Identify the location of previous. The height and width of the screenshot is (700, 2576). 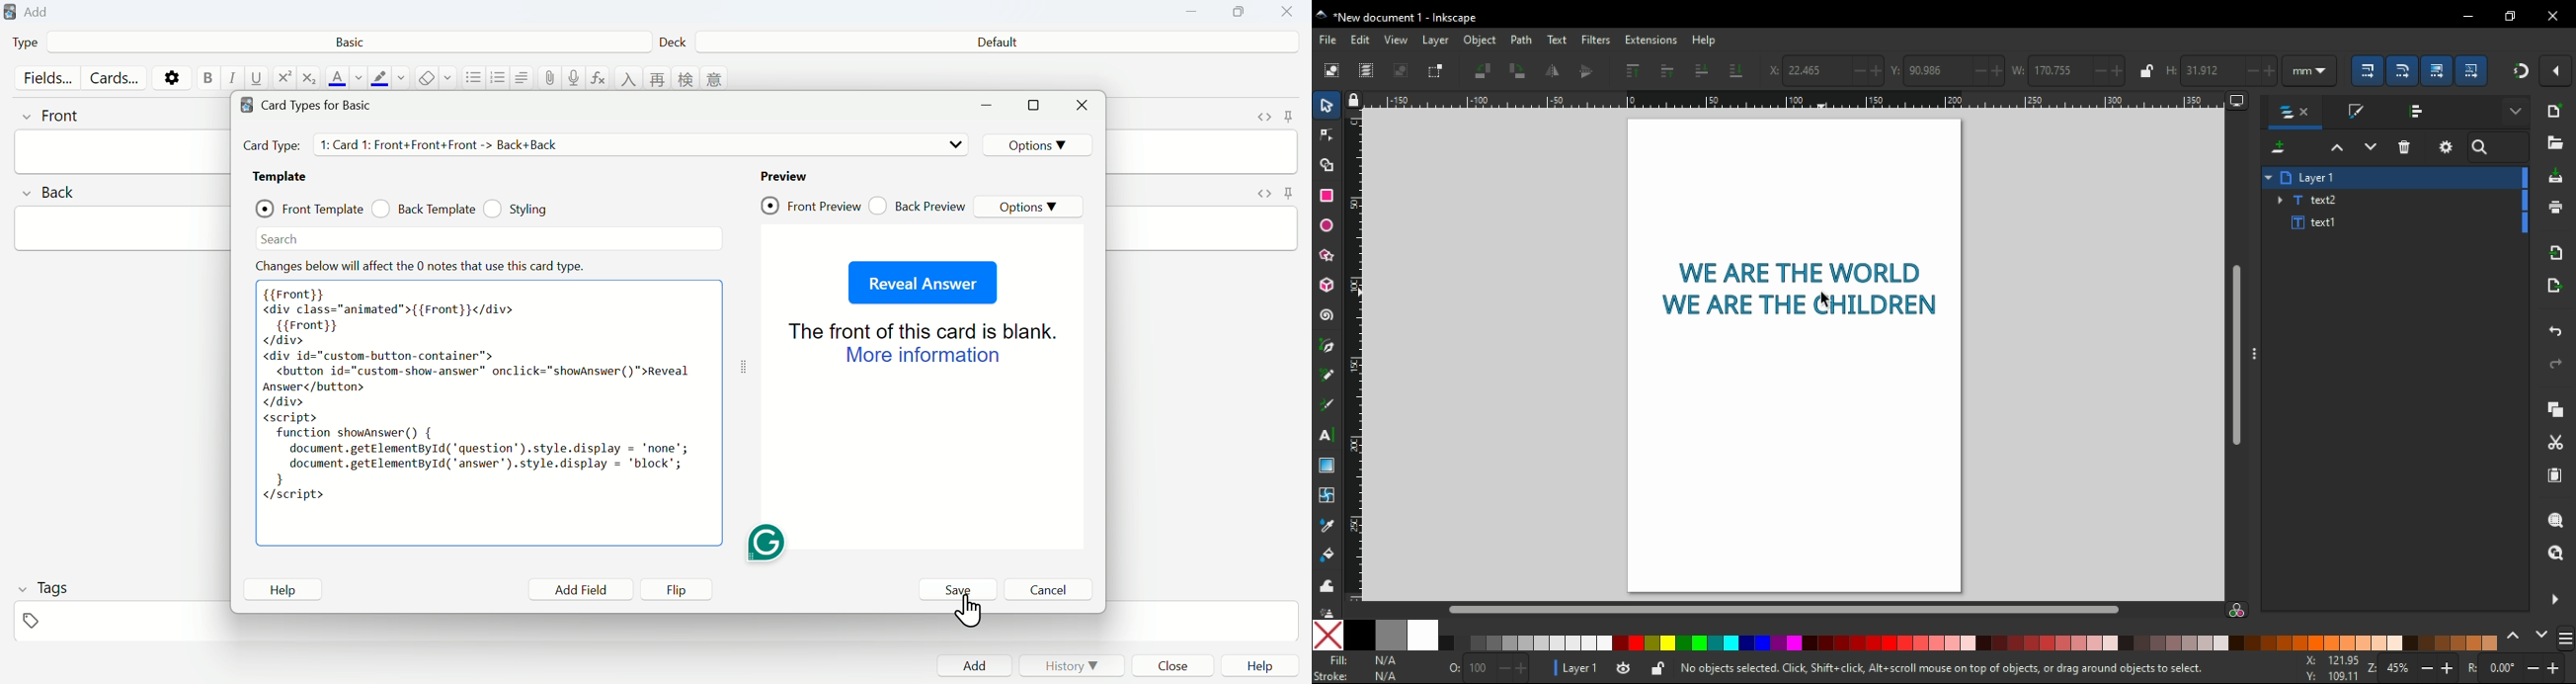
(2515, 640).